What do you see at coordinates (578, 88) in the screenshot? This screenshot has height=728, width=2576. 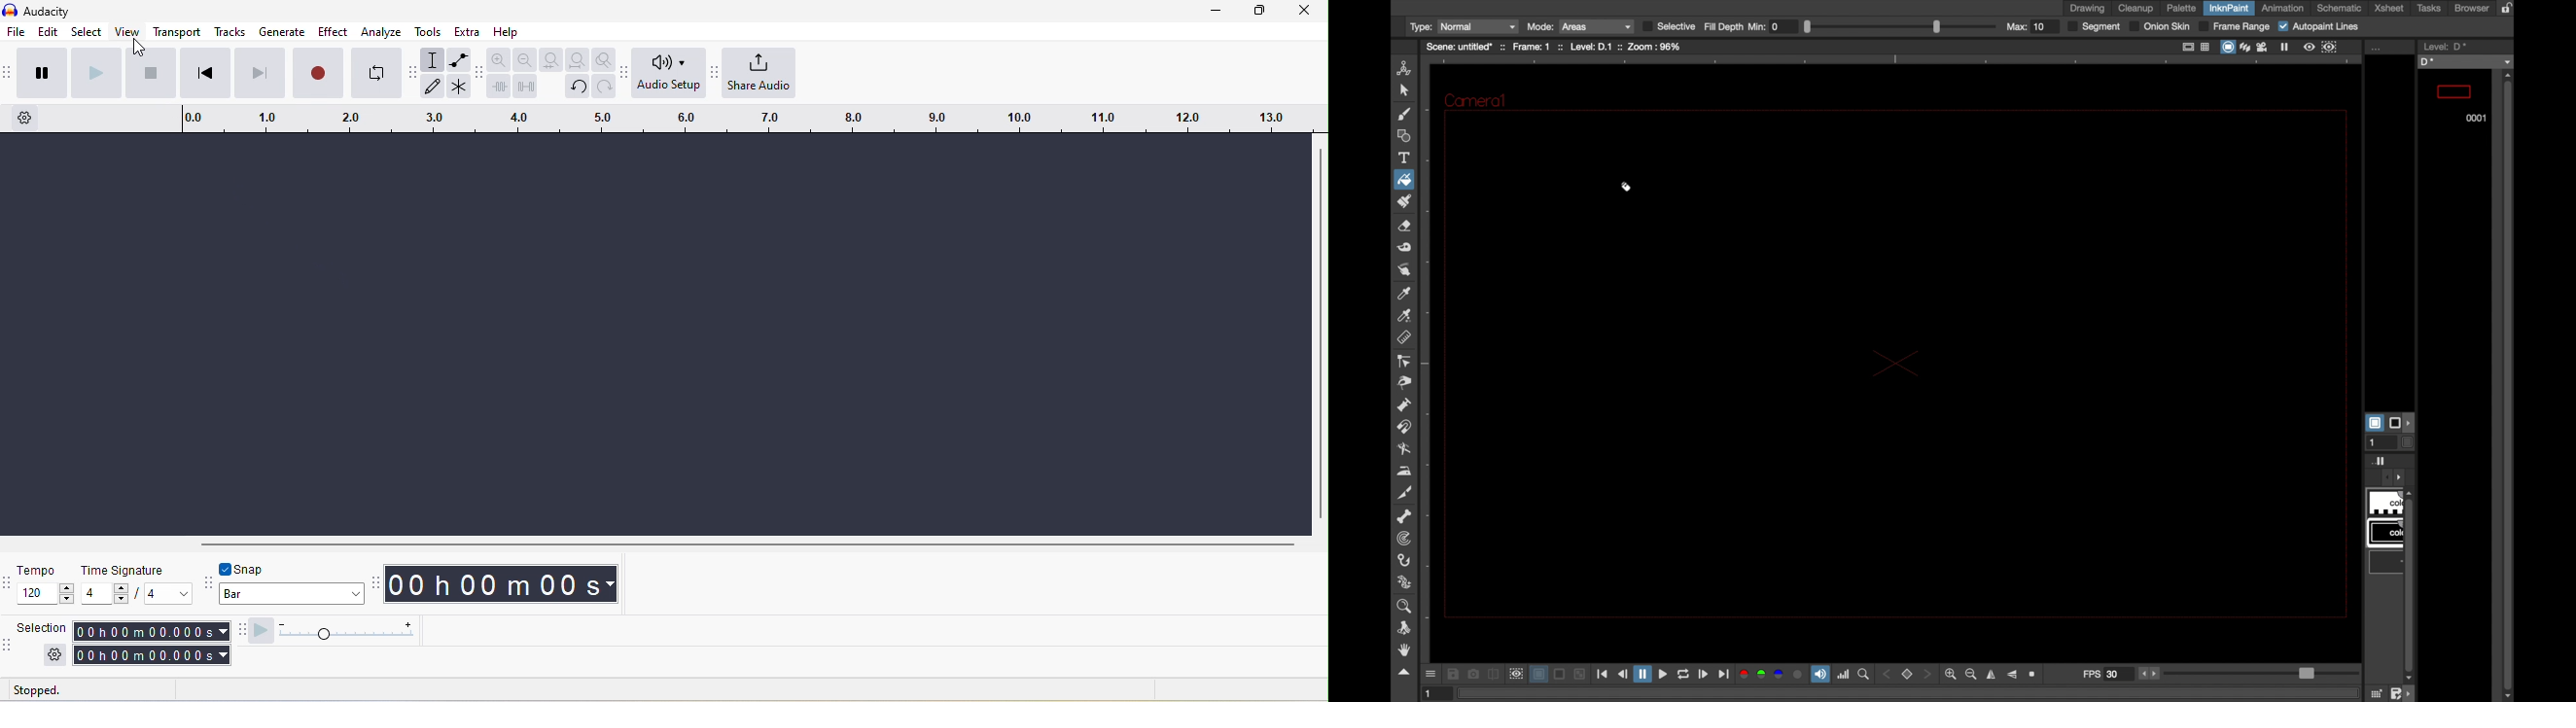 I see `undo` at bounding box center [578, 88].